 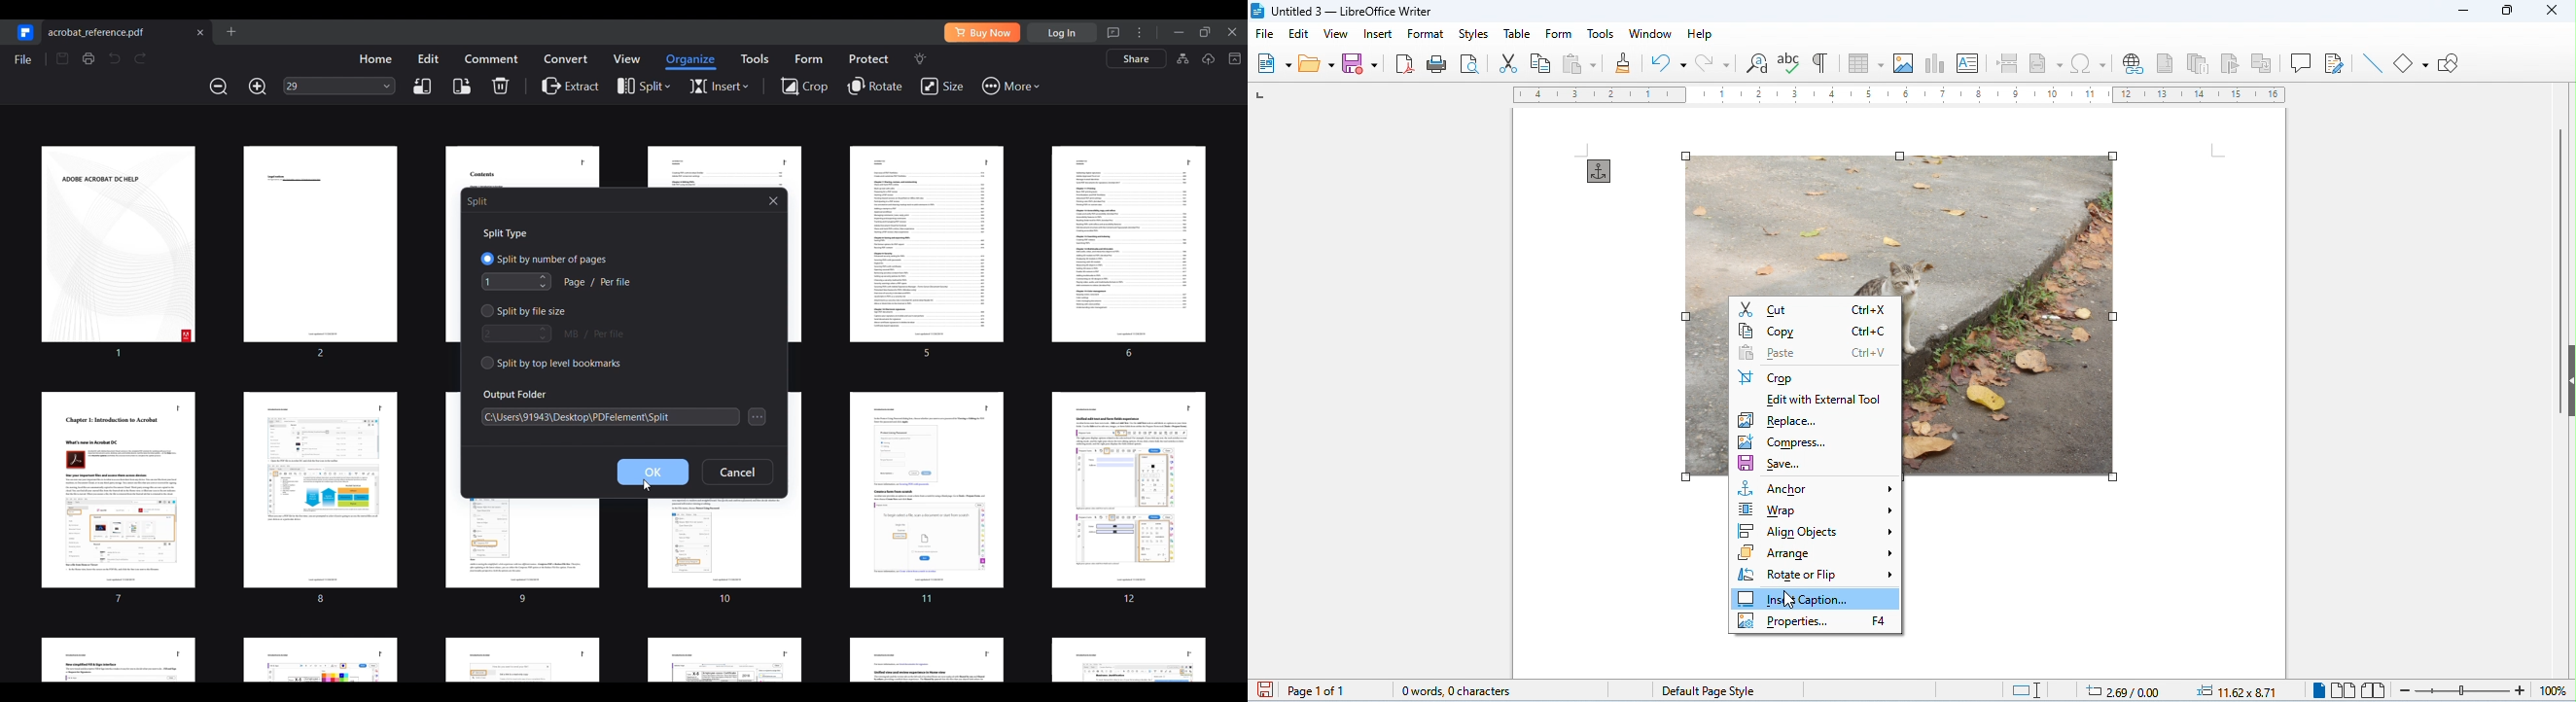 What do you see at coordinates (1707, 689) in the screenshot?
I see `default page` at bounding box center [1707, 689].